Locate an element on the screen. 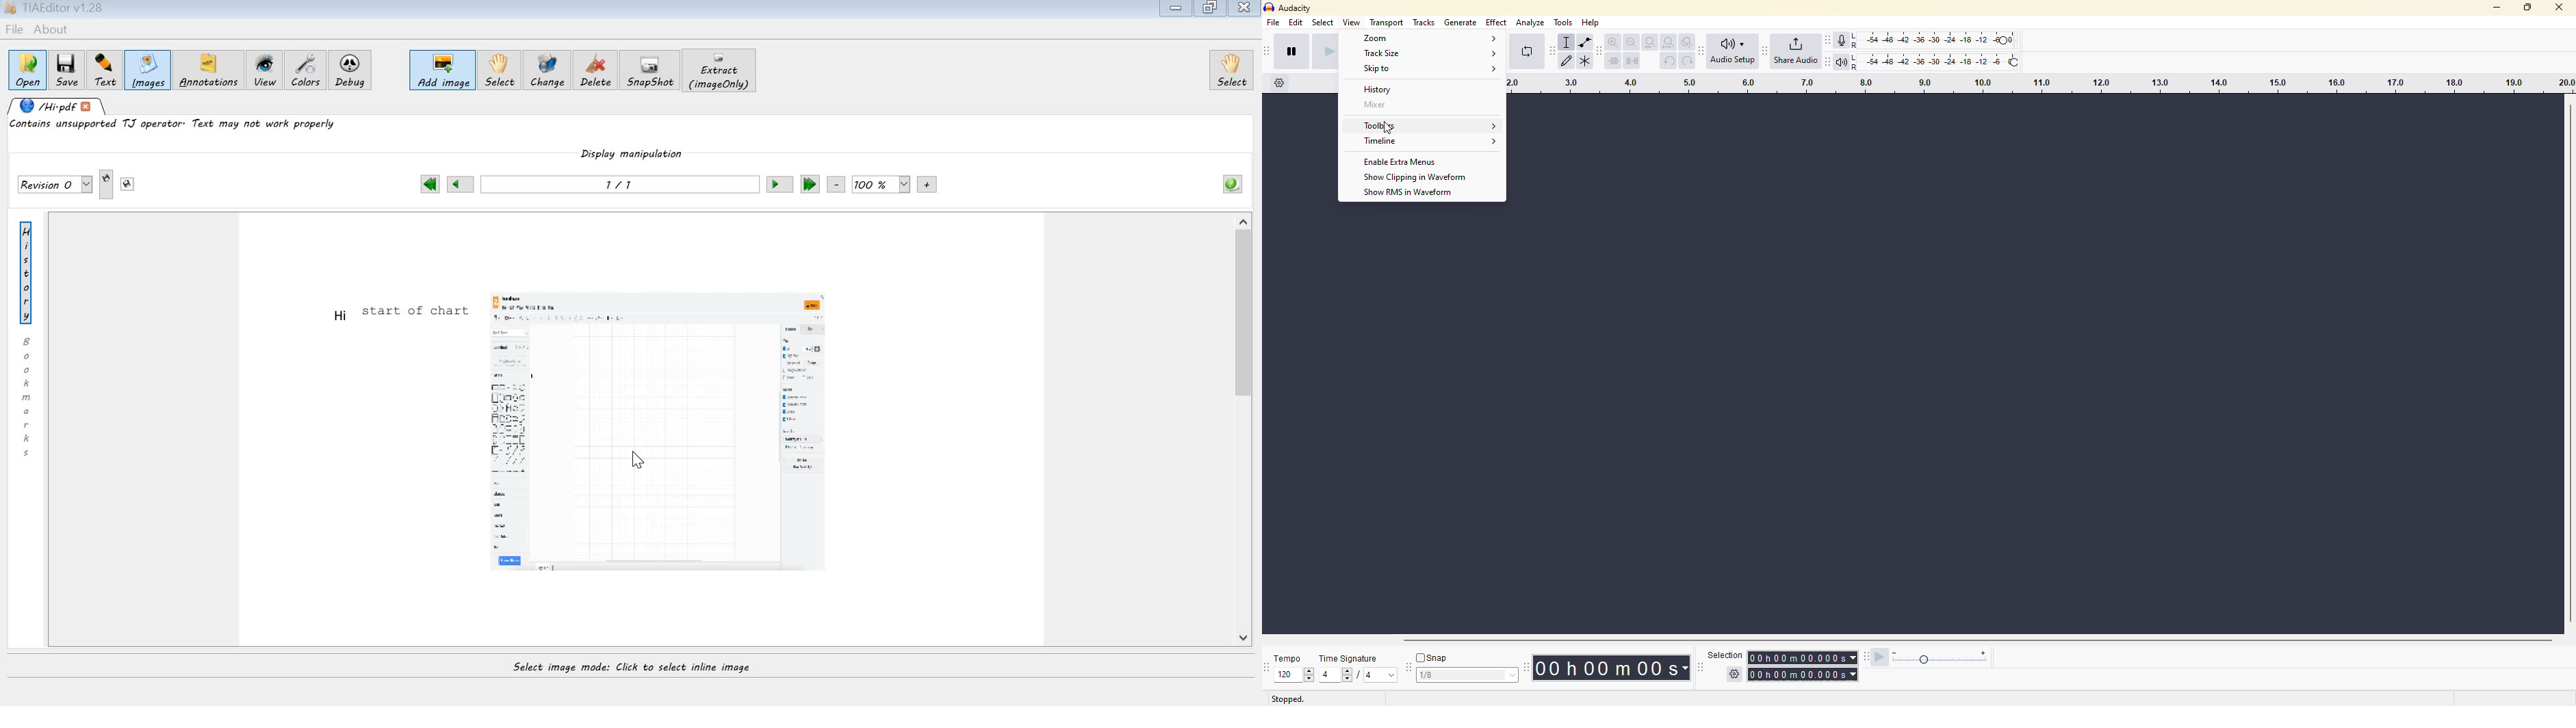 This screenshot has height=728, width=2576. select is located at coordinates (1325, 23).